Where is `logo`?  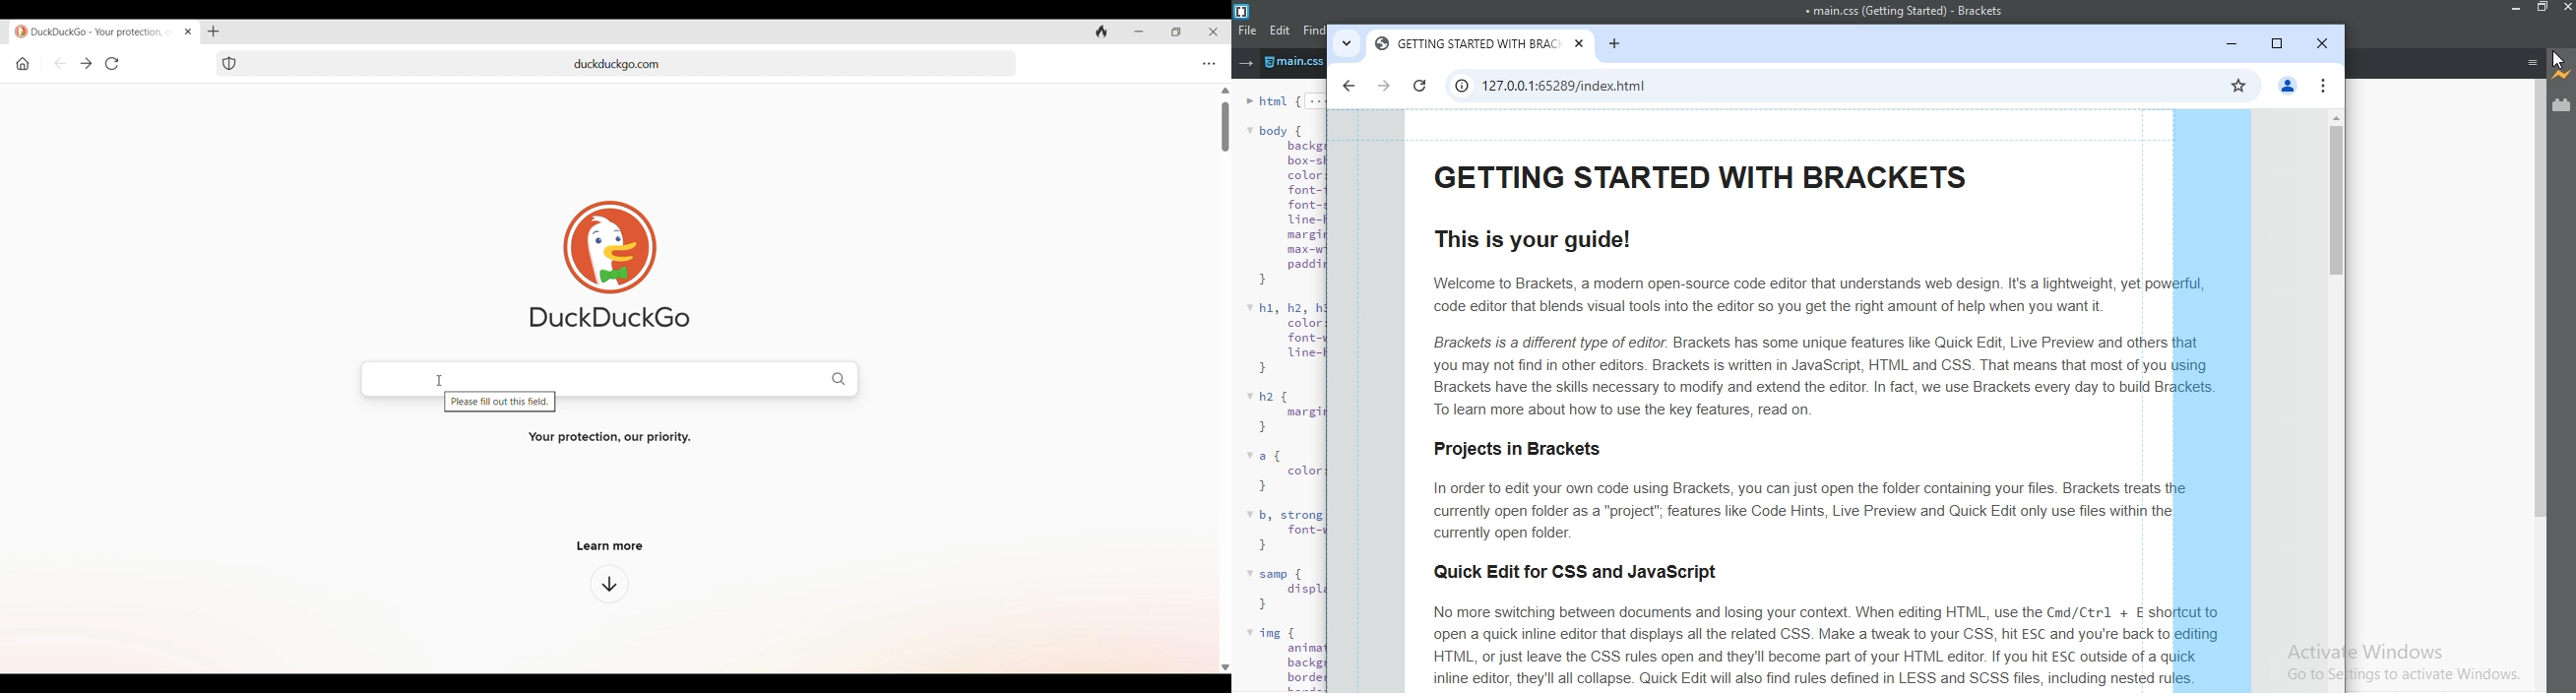
logo is located at coordinates (1244, 9).